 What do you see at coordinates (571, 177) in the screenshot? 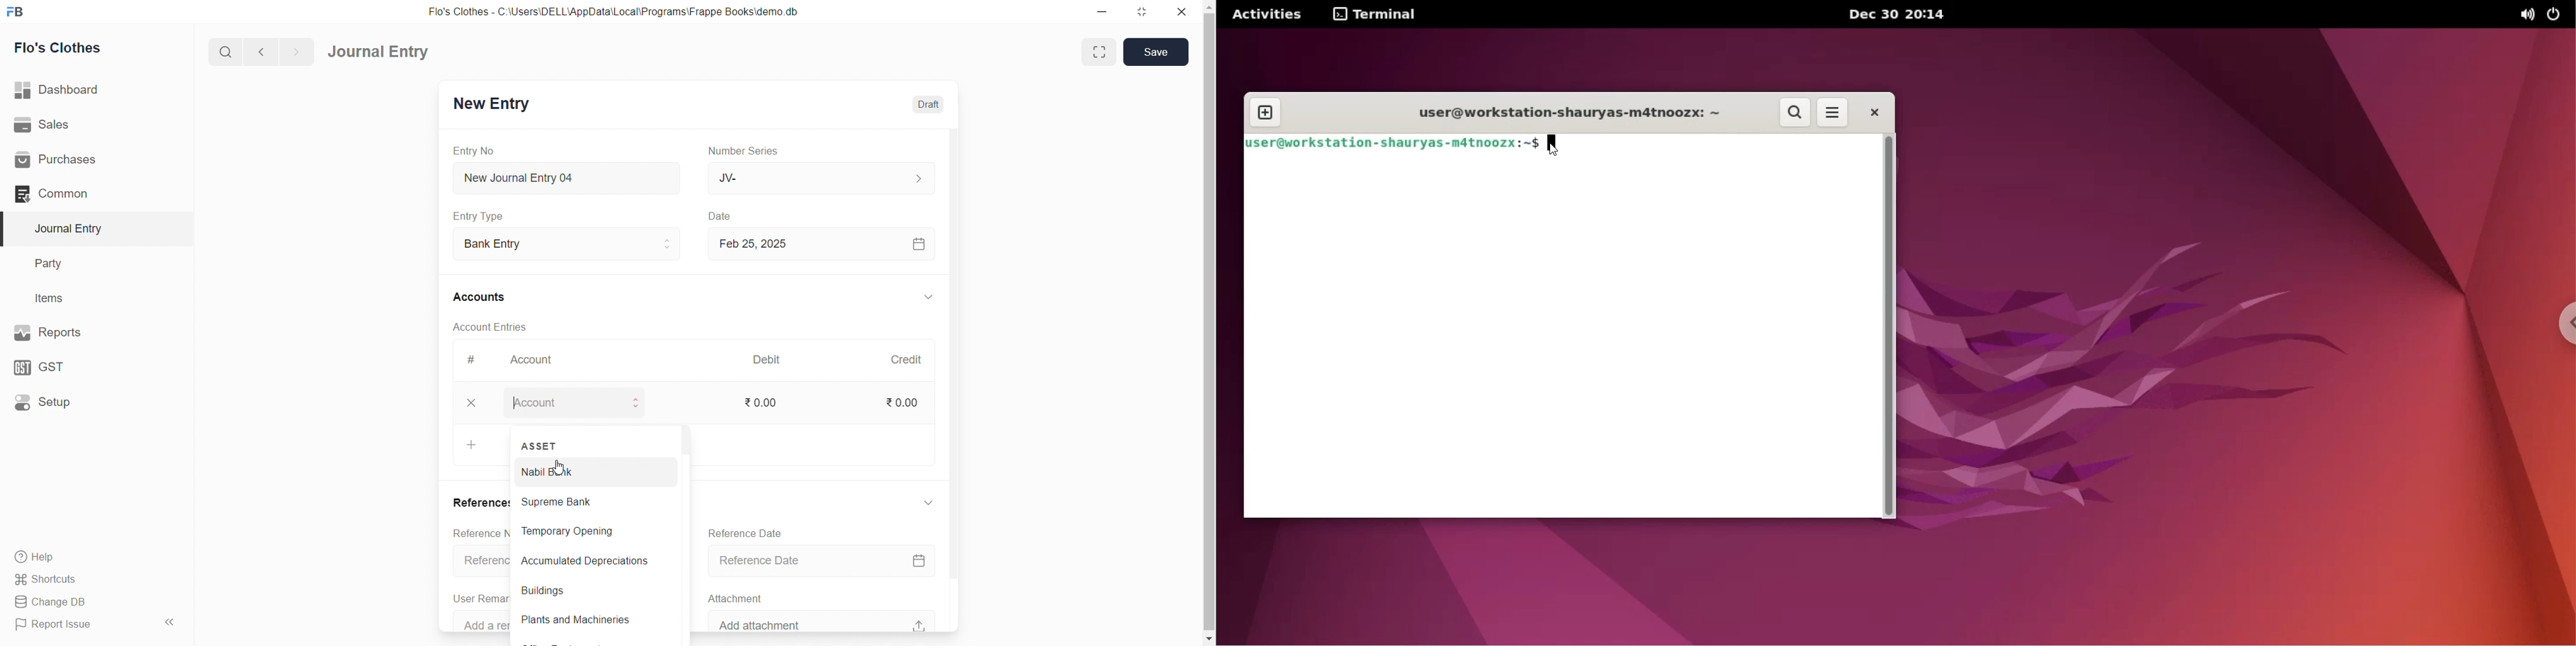
I see `New Journal Entry 04` at bounding box center [571, 177].